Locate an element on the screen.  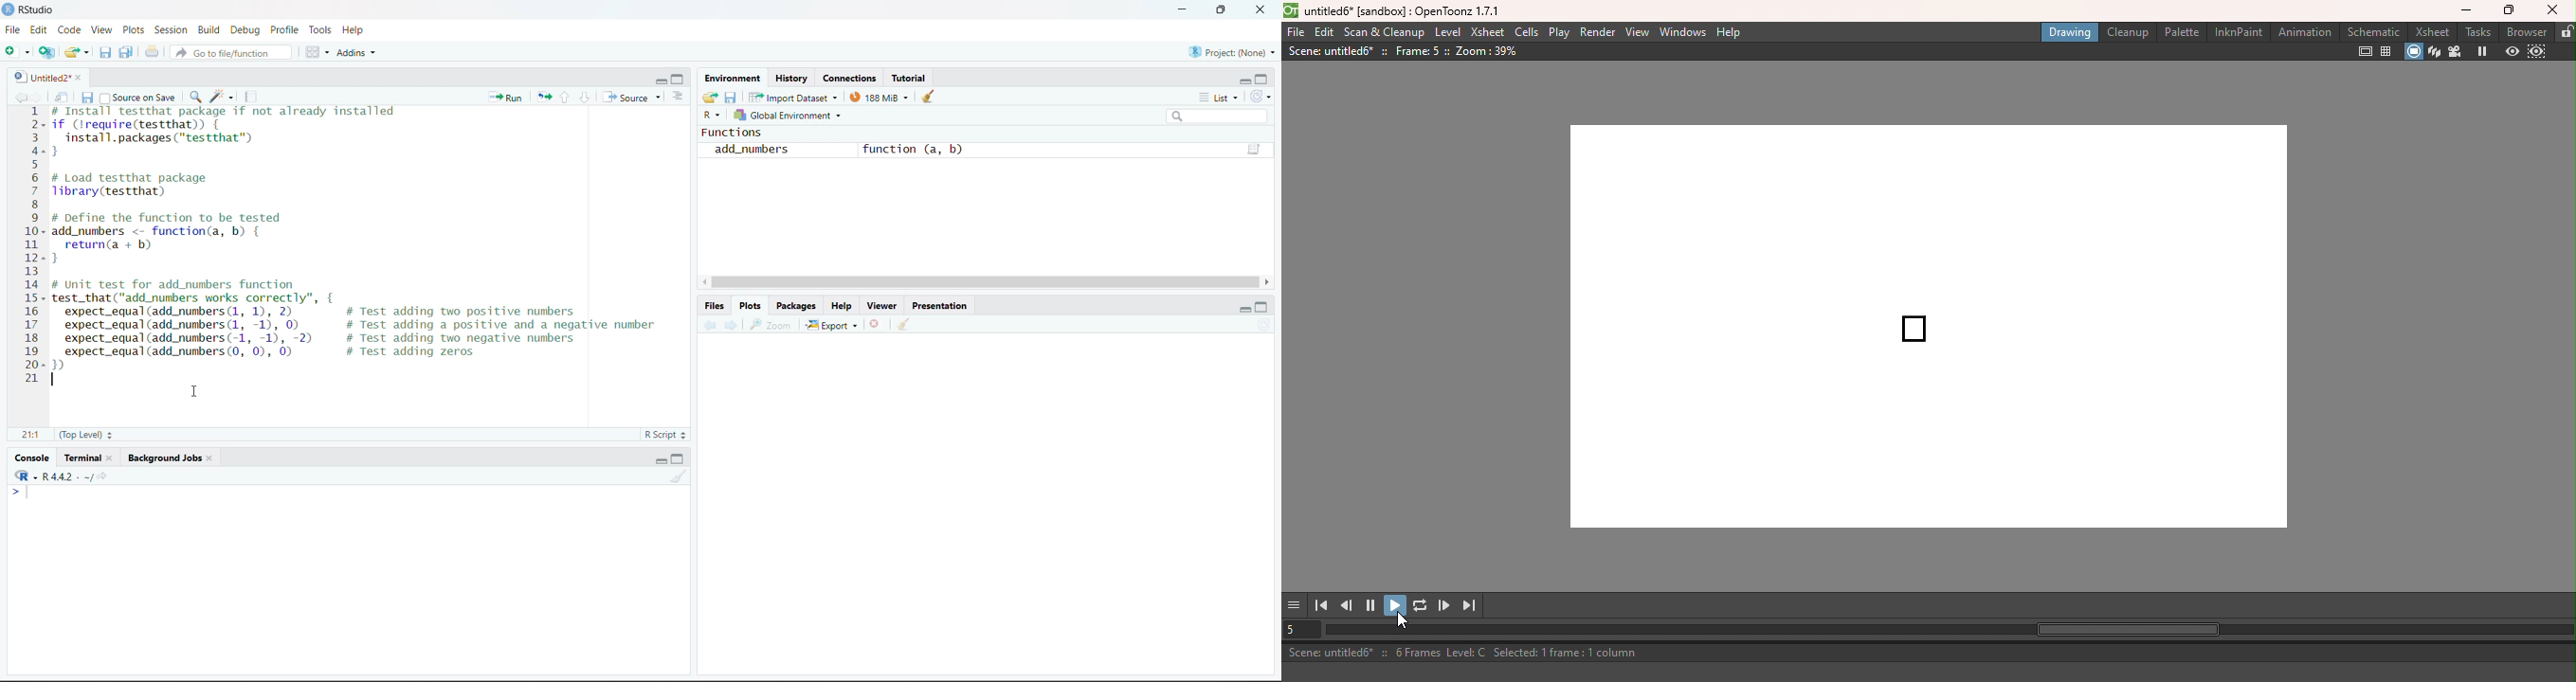
source on save is located at coordinates (141, 98).